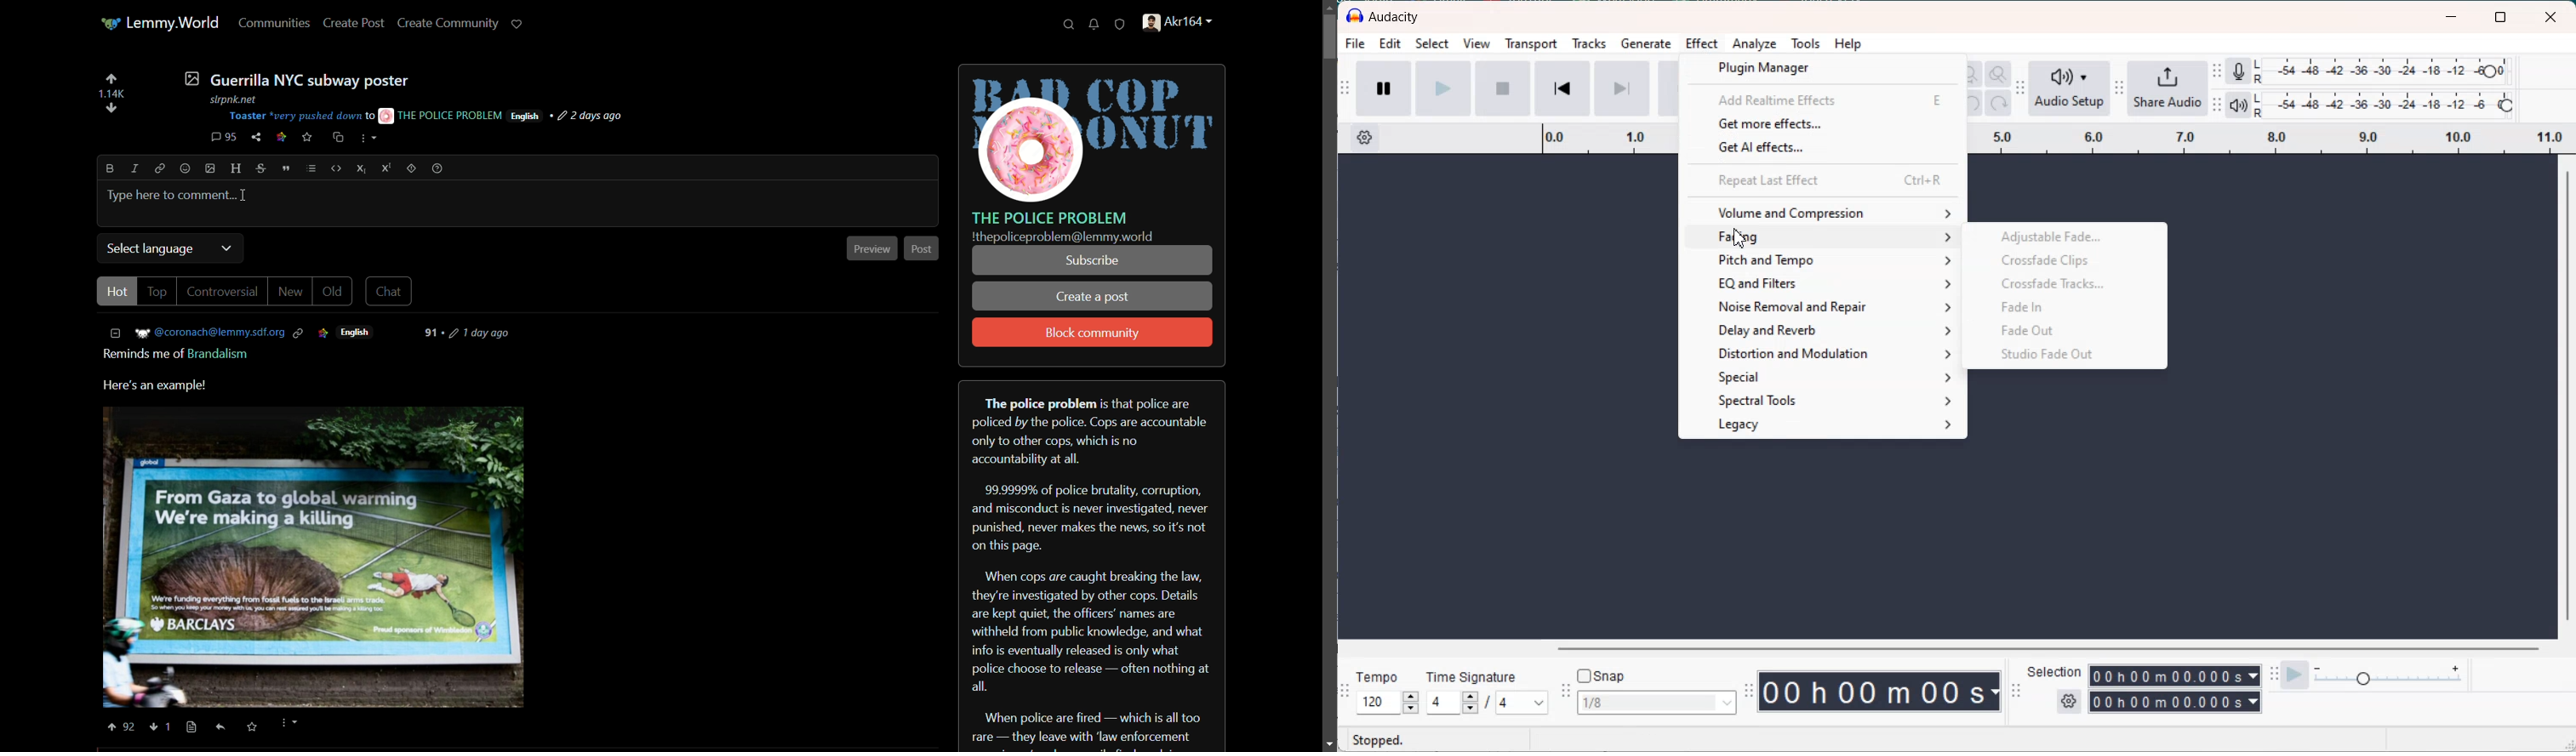  I want to click on diwnvote, so click(111, 109).